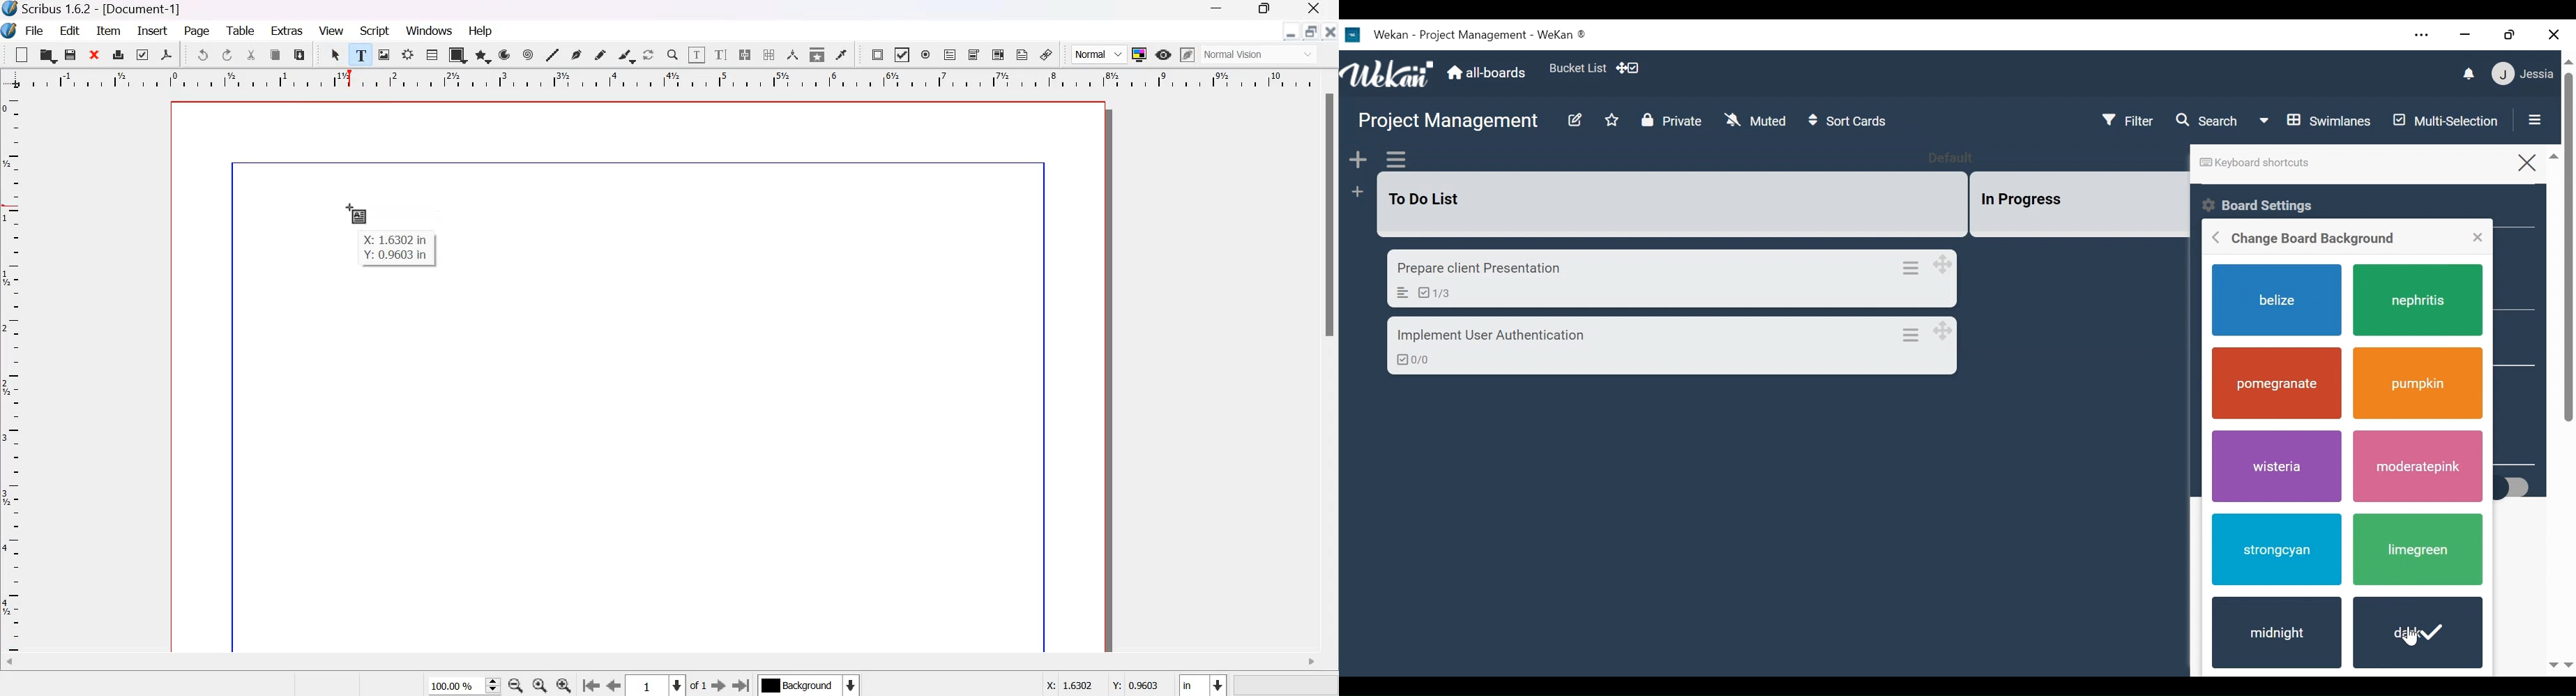 The image size is (2576, 700). Describe the element at coordinates (300, 54) in the screenshot. I see `paste` at that location.